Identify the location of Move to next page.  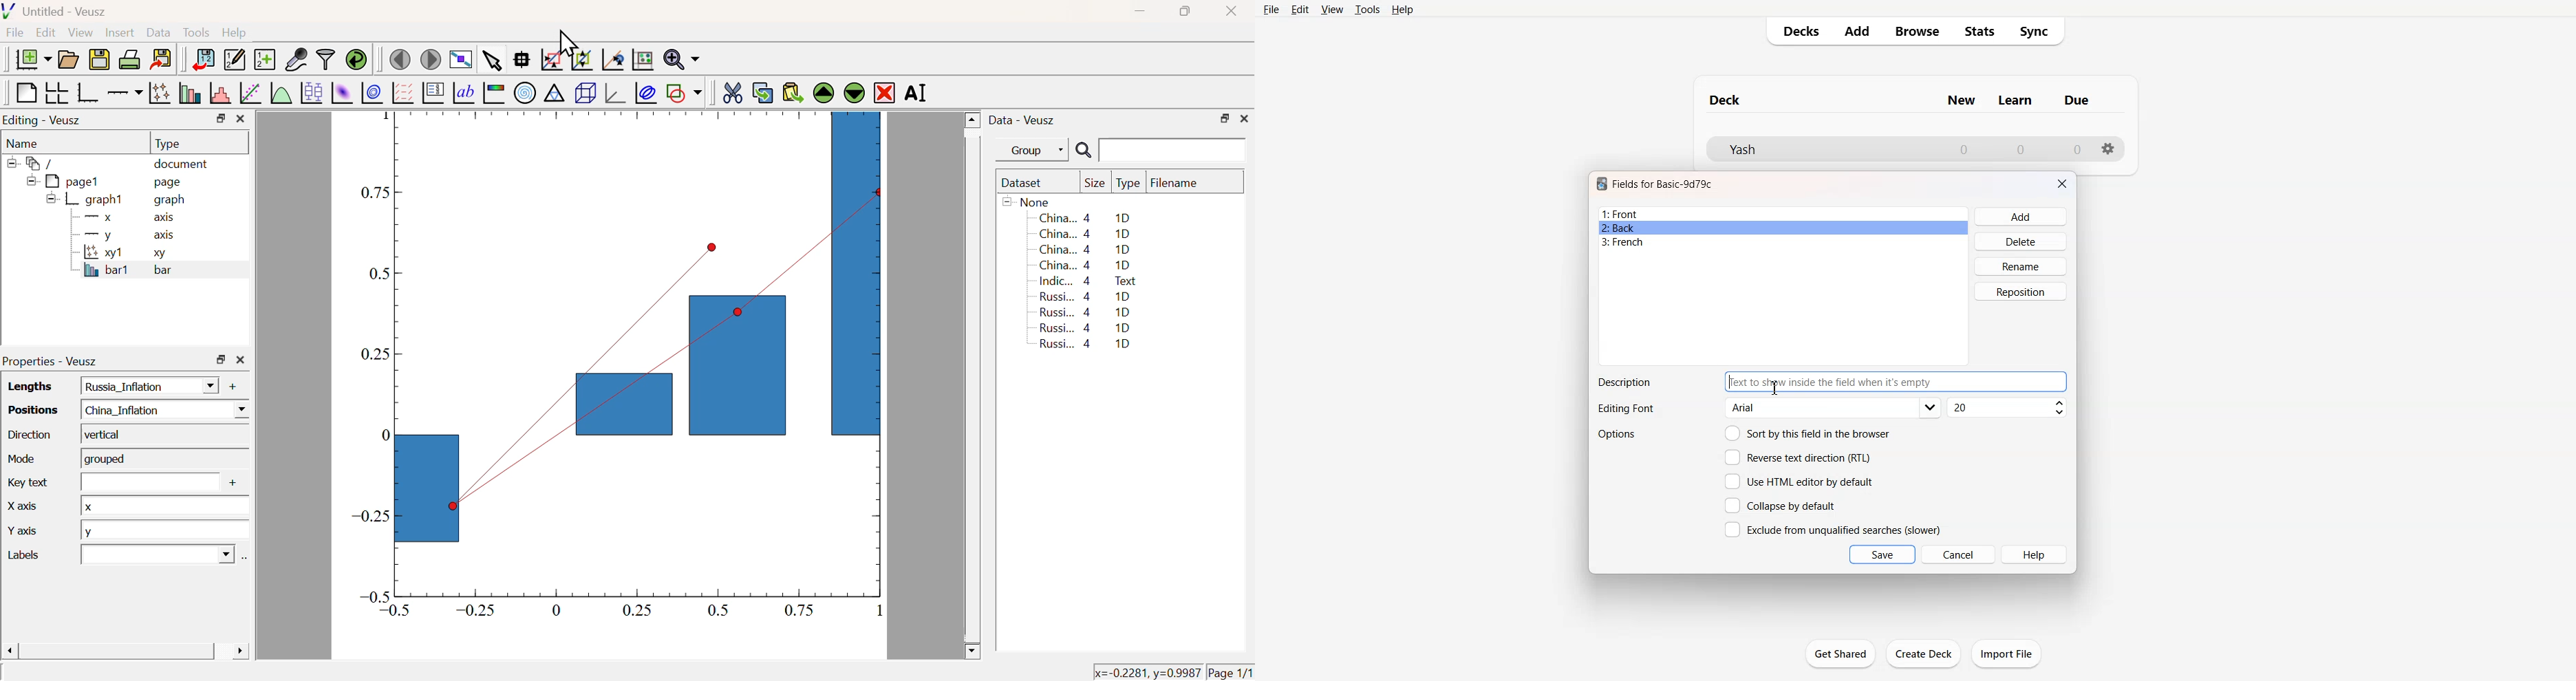
(431, 59).